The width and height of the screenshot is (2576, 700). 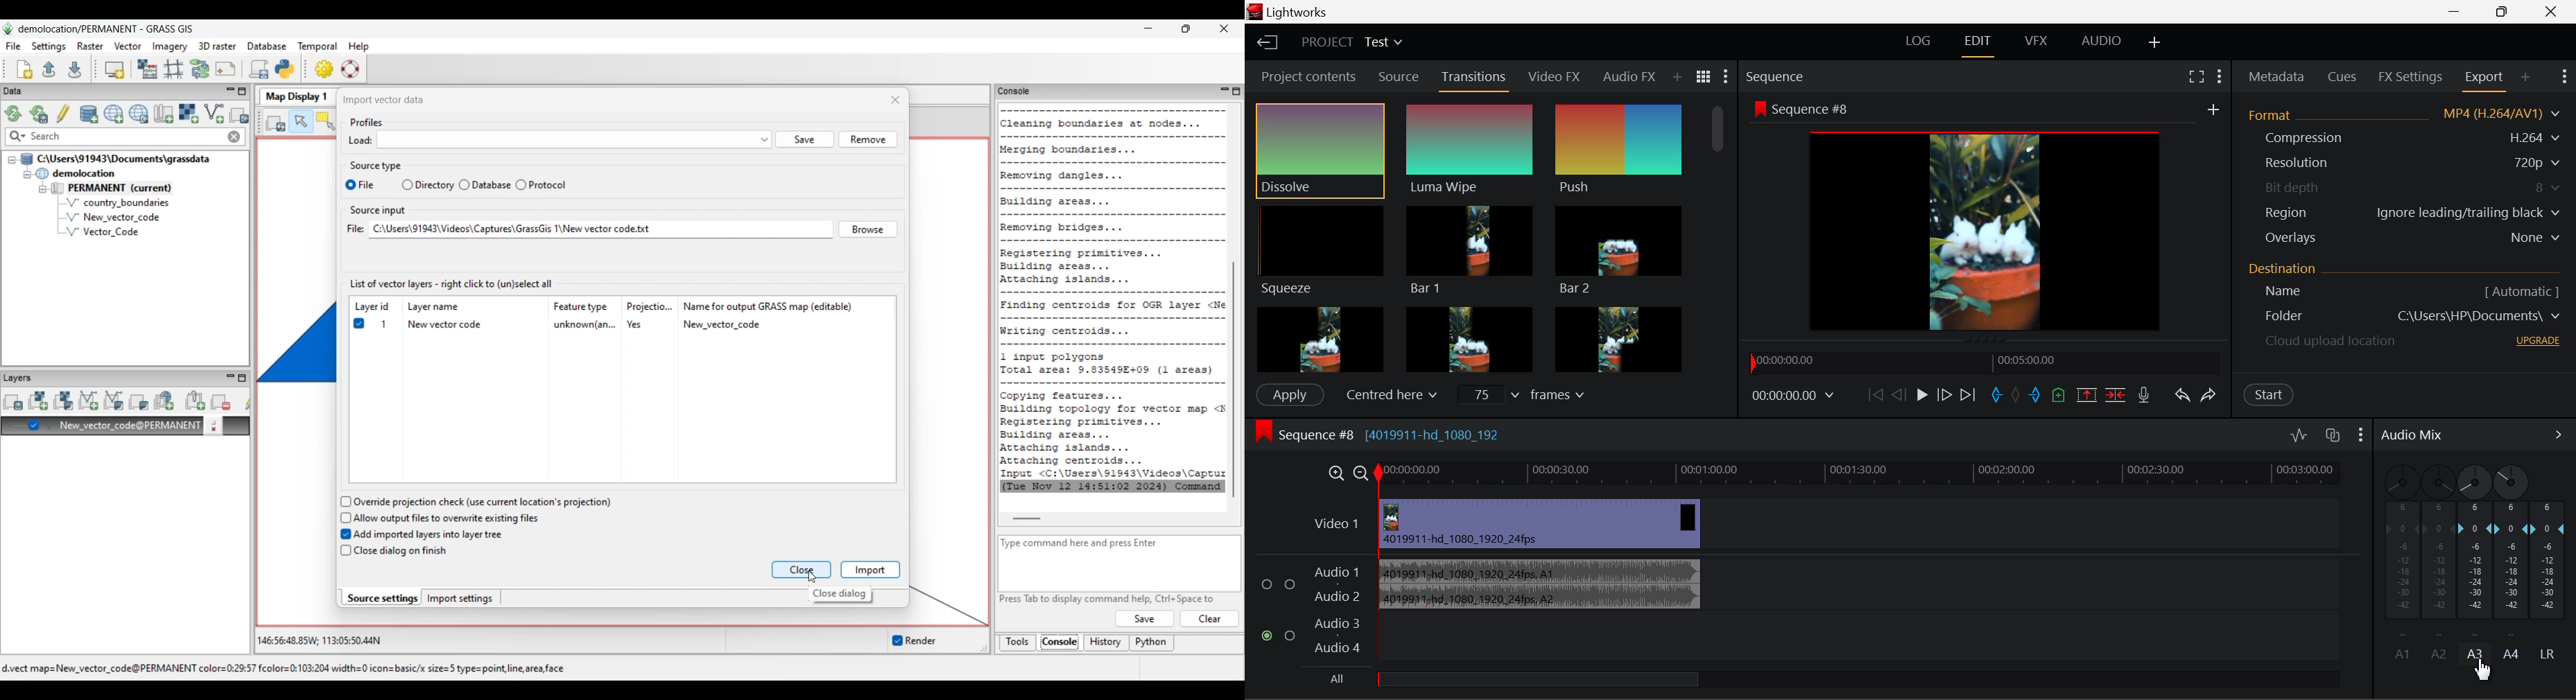 What do you see at coordinates (1897, 398) in the screenshot?
I see `Go Back` at bounding box center [1897, 398].